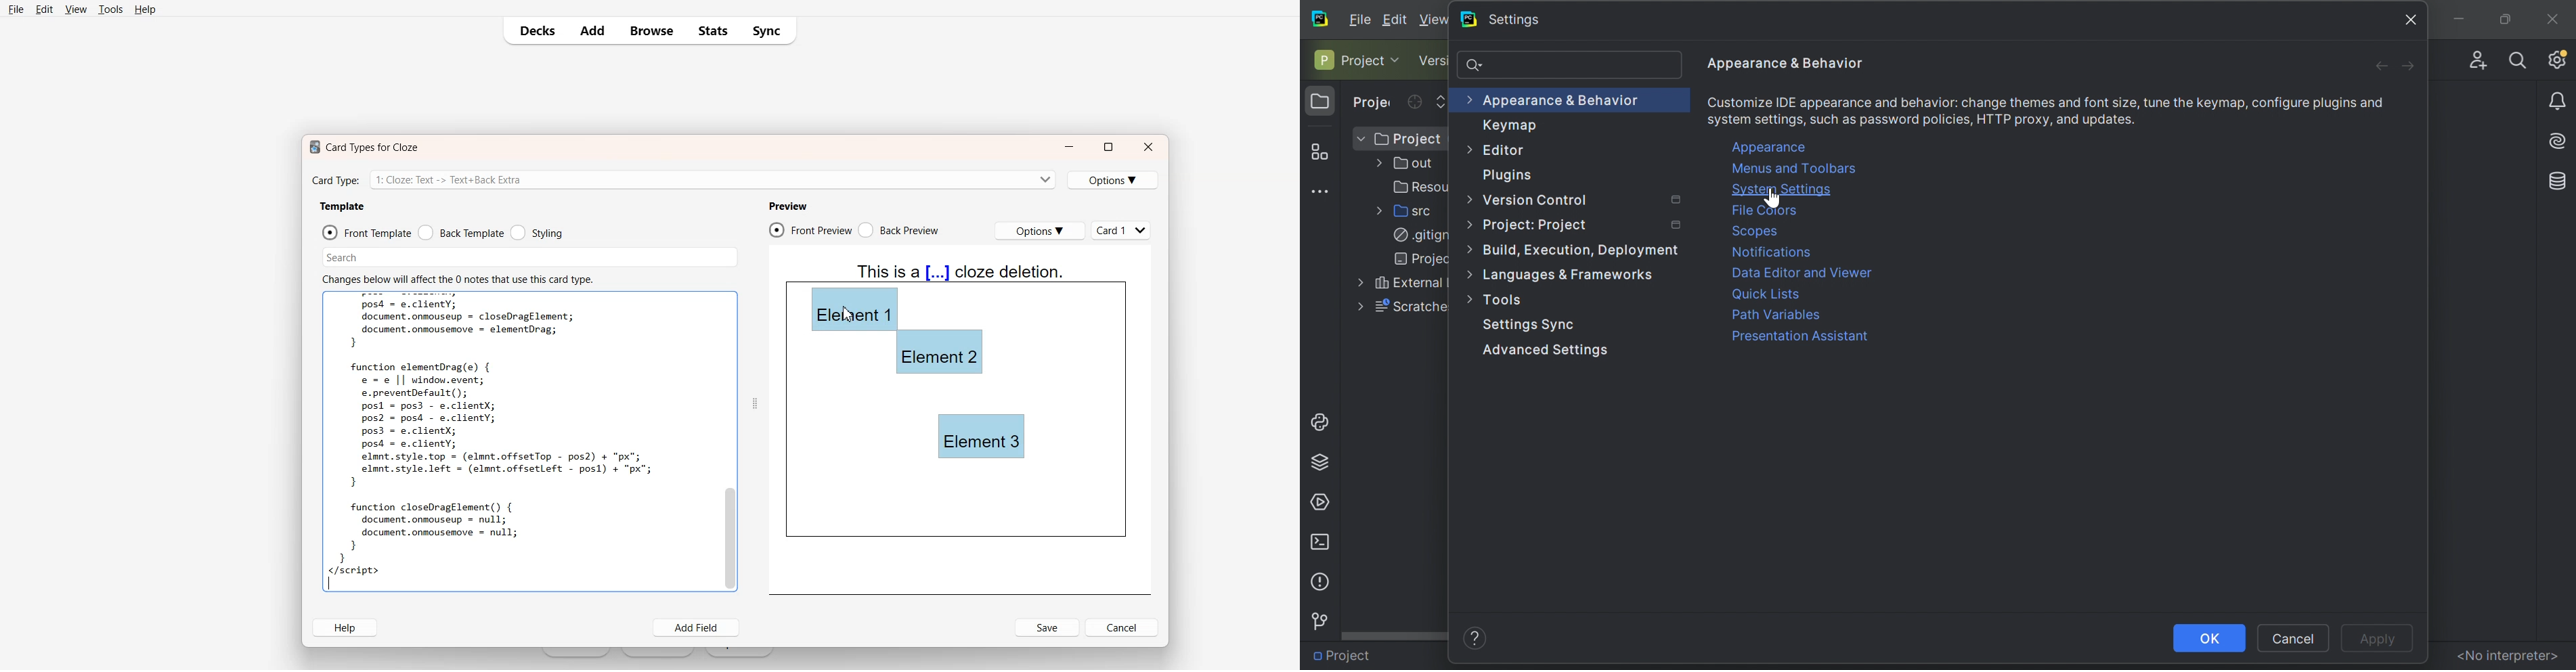  What do you see at coordinates (940, 352) in the screenshot?
I see `Element 2` at bounding box center [940, 352].